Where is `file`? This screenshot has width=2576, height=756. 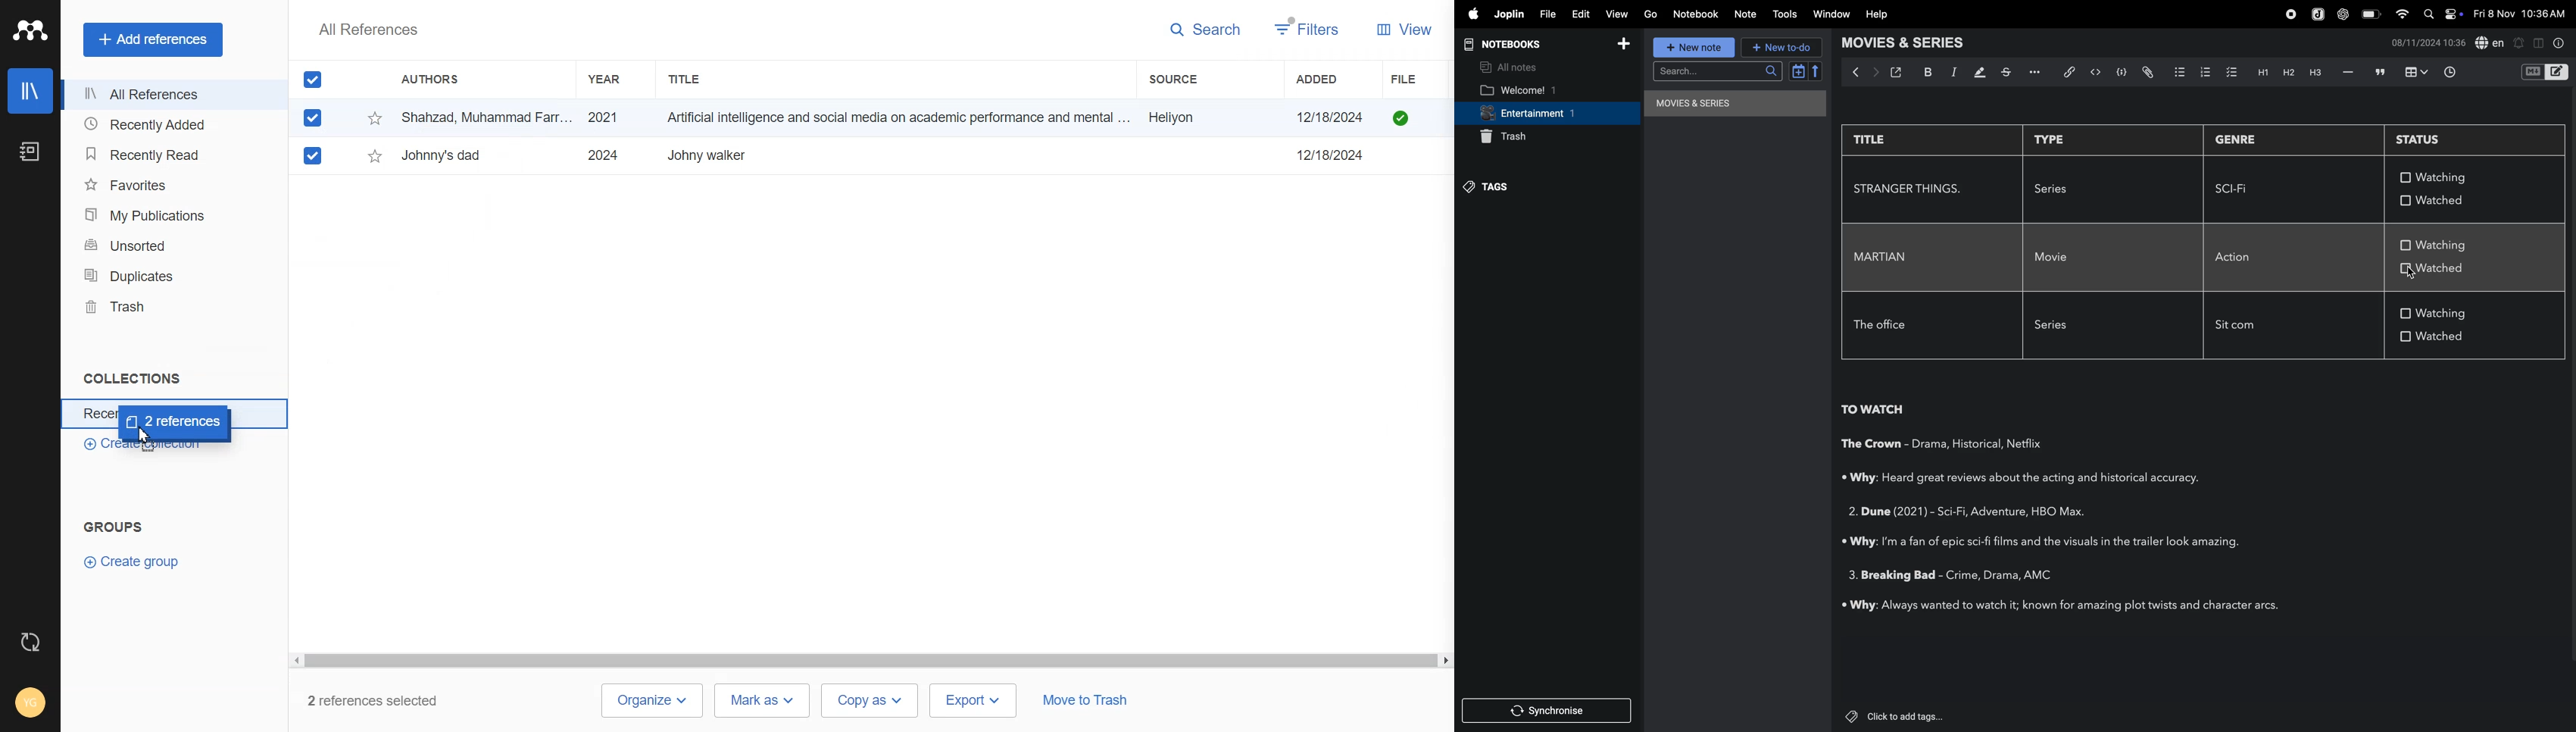
file is located at coordinates (1548, 13).